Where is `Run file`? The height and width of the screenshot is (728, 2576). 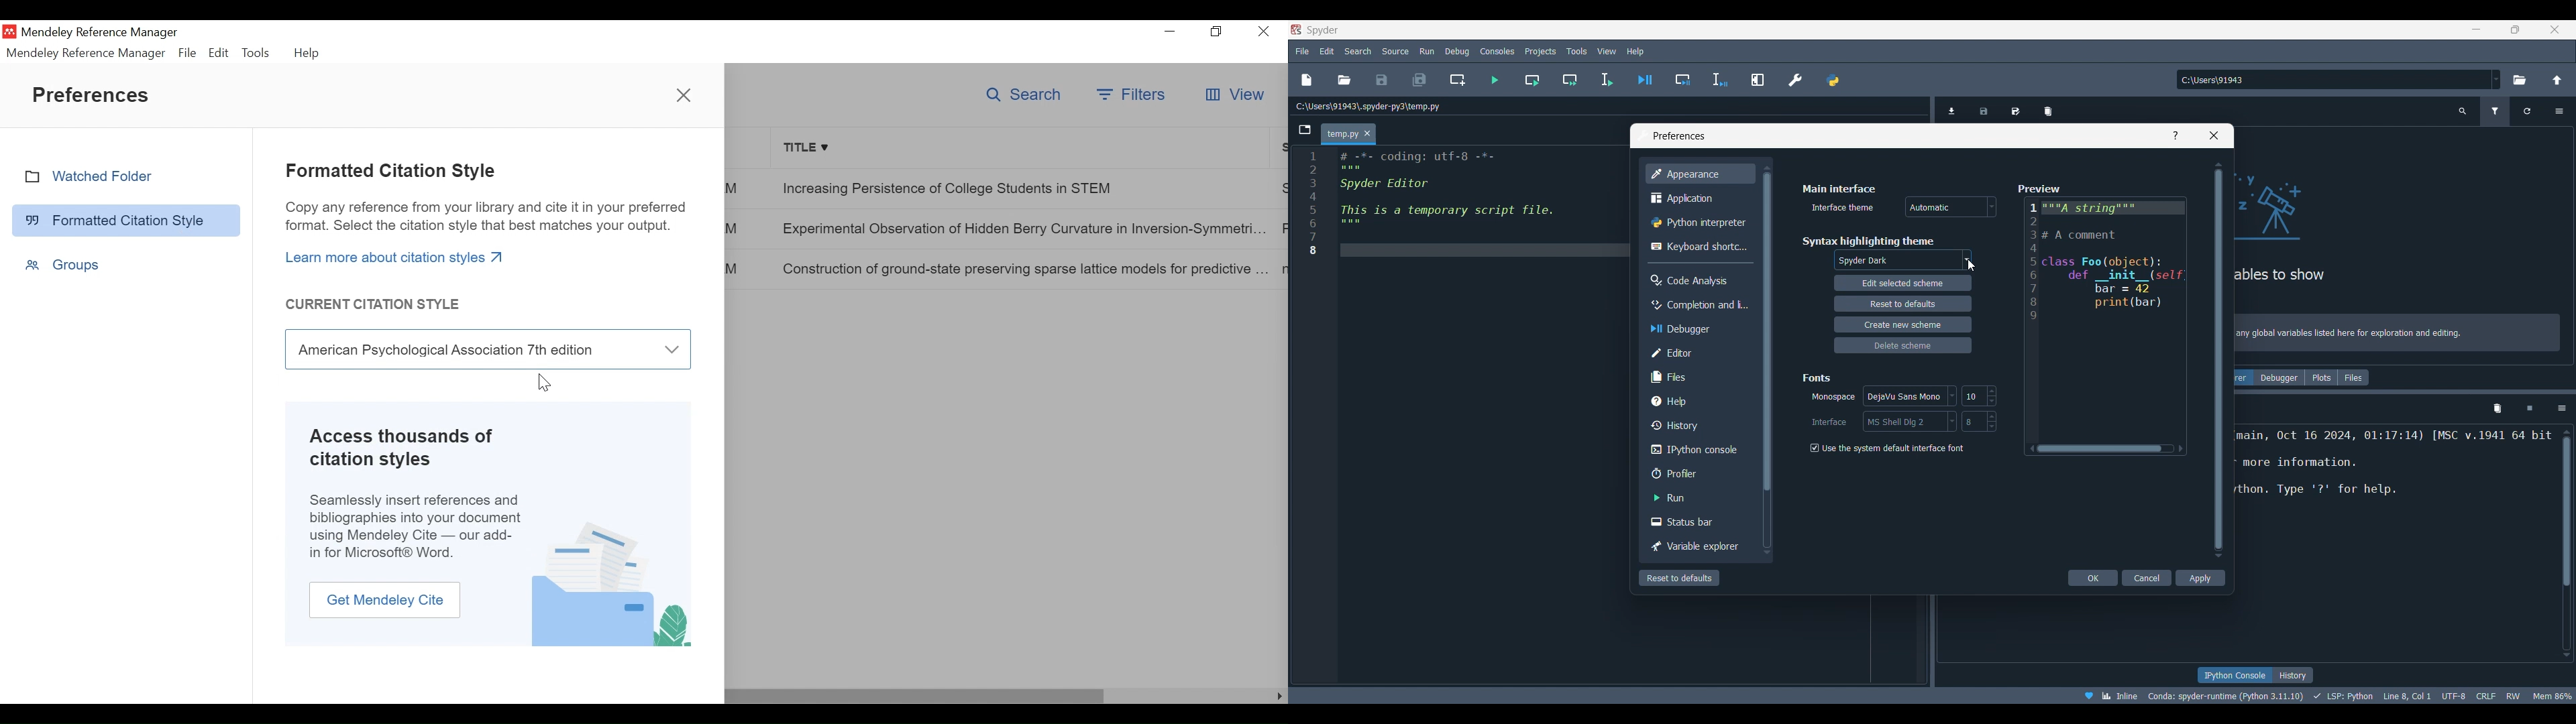
Run file is located at coordinates (1495, 80).